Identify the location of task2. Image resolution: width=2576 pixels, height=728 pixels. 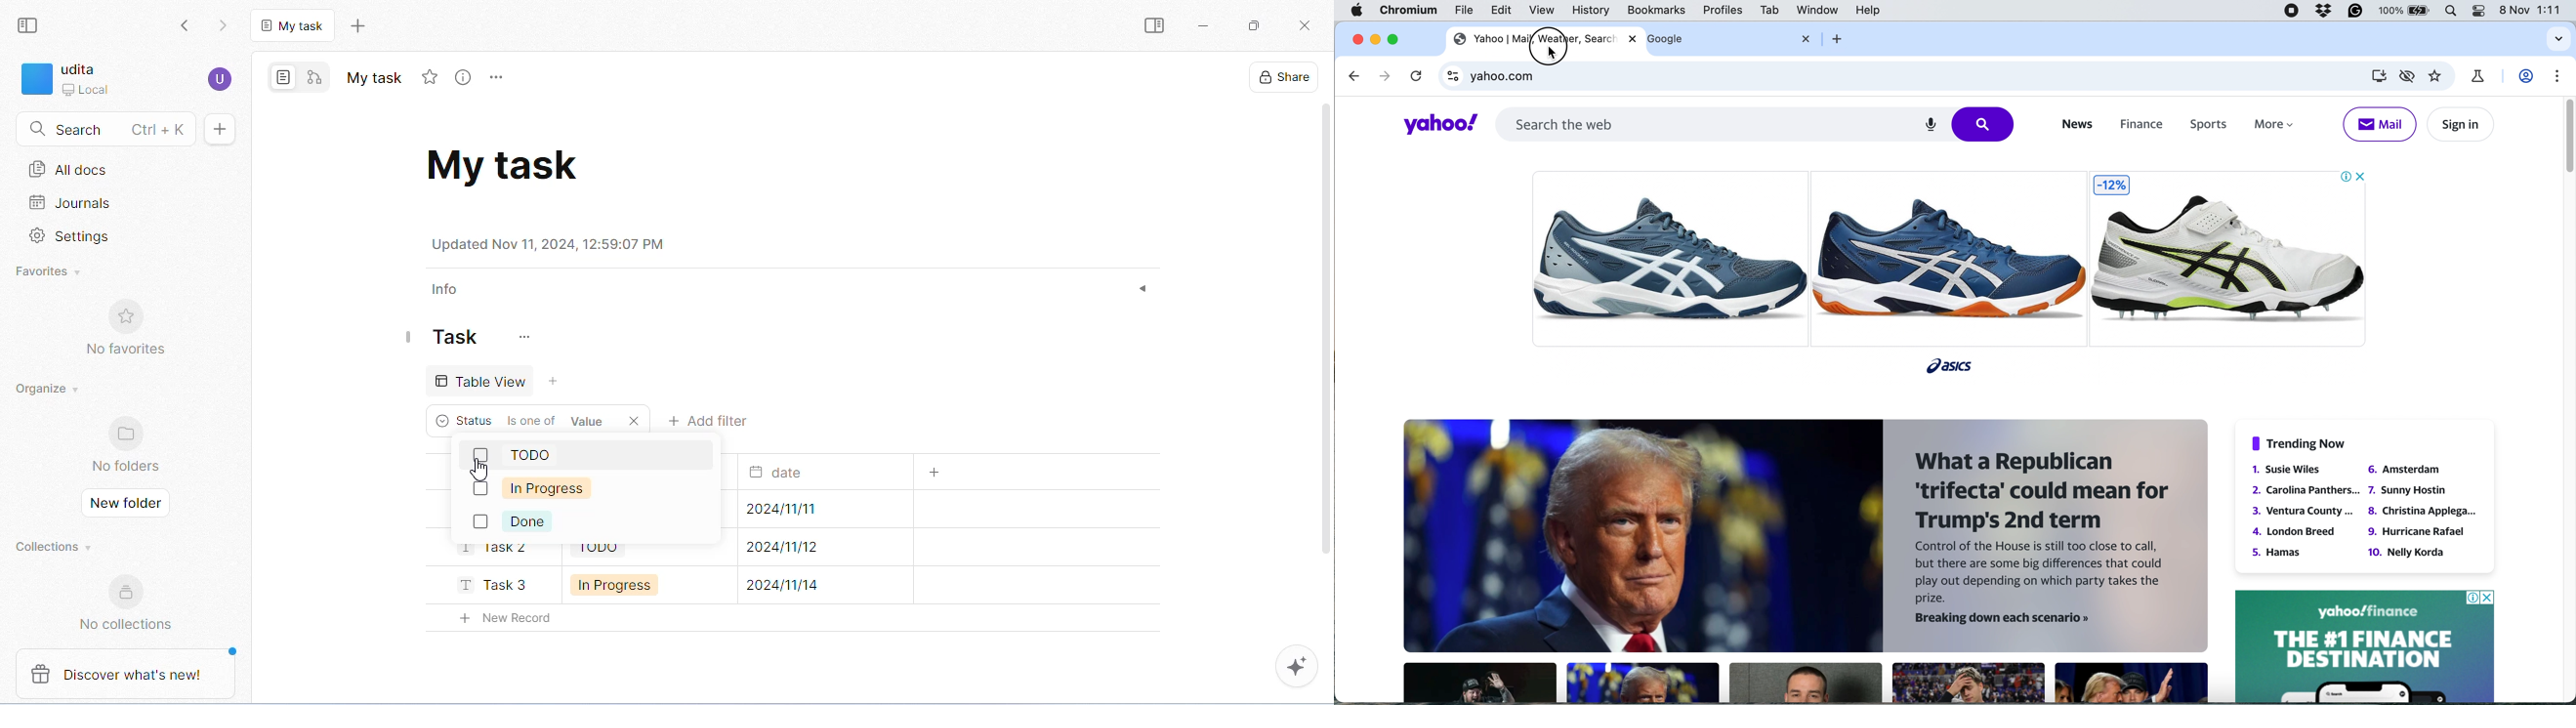
(493, 551).